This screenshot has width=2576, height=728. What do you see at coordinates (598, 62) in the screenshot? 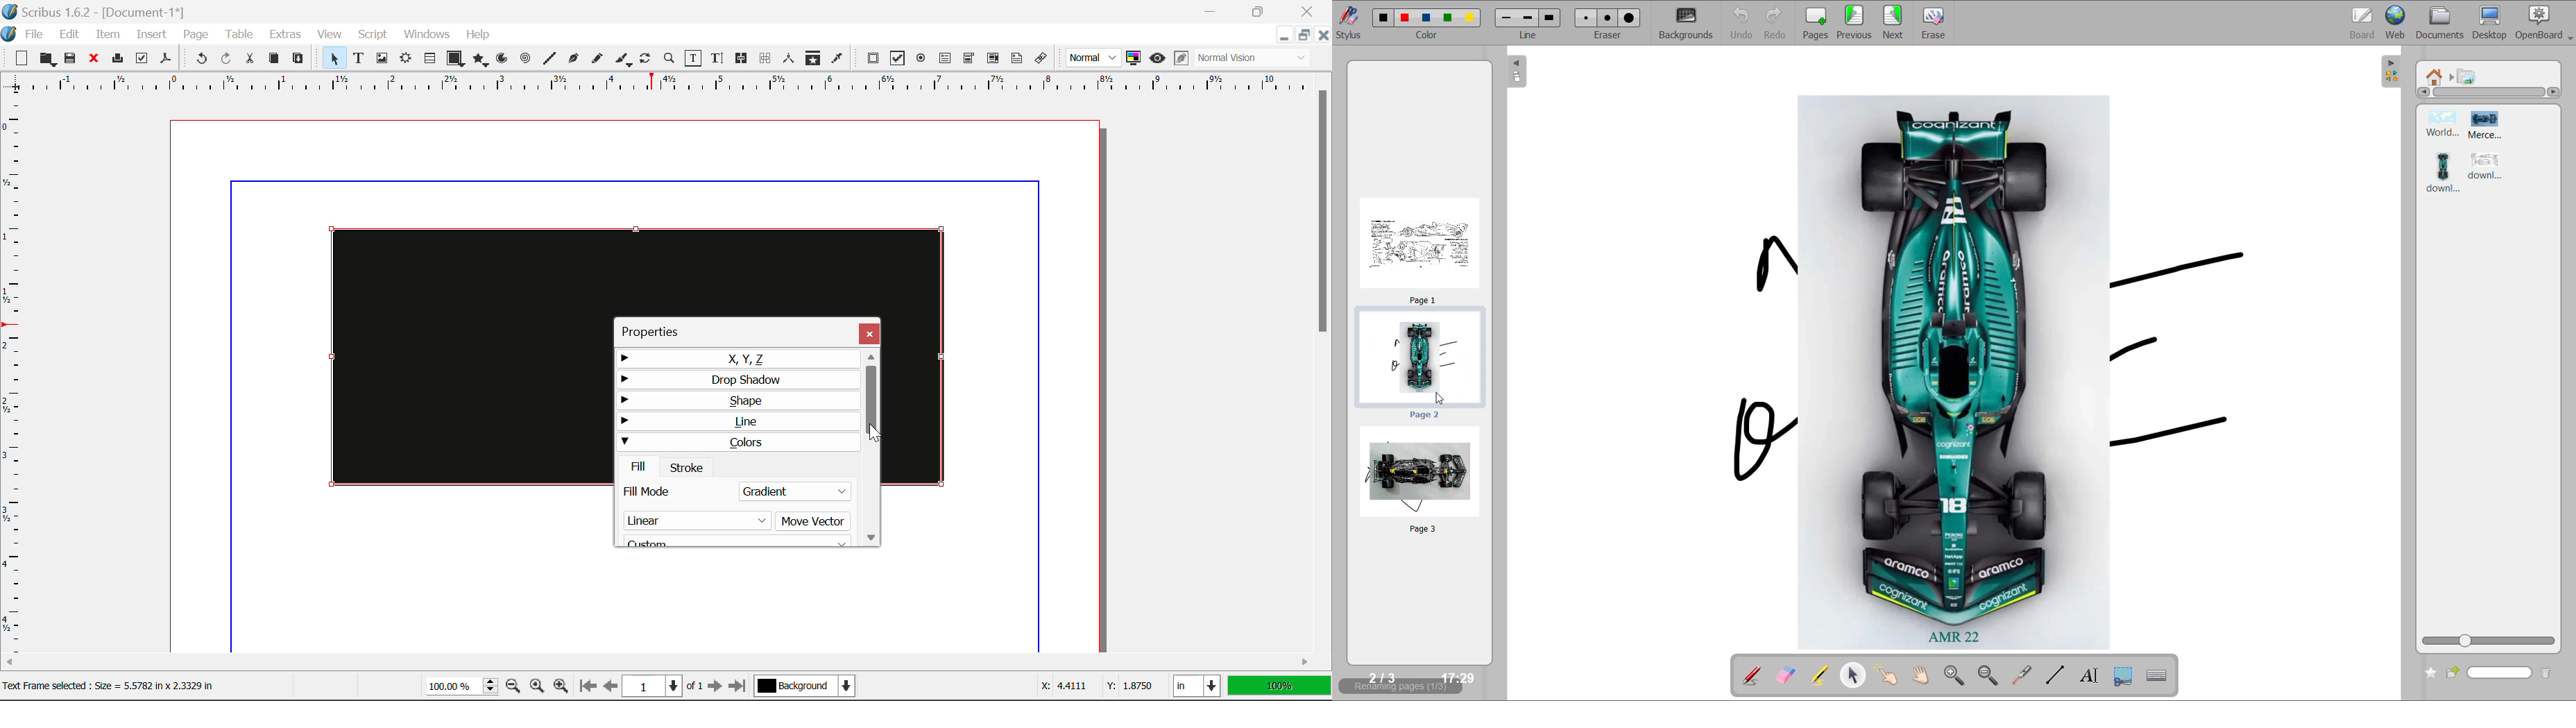
I see `Freehand` at bounding box center [598, 62].